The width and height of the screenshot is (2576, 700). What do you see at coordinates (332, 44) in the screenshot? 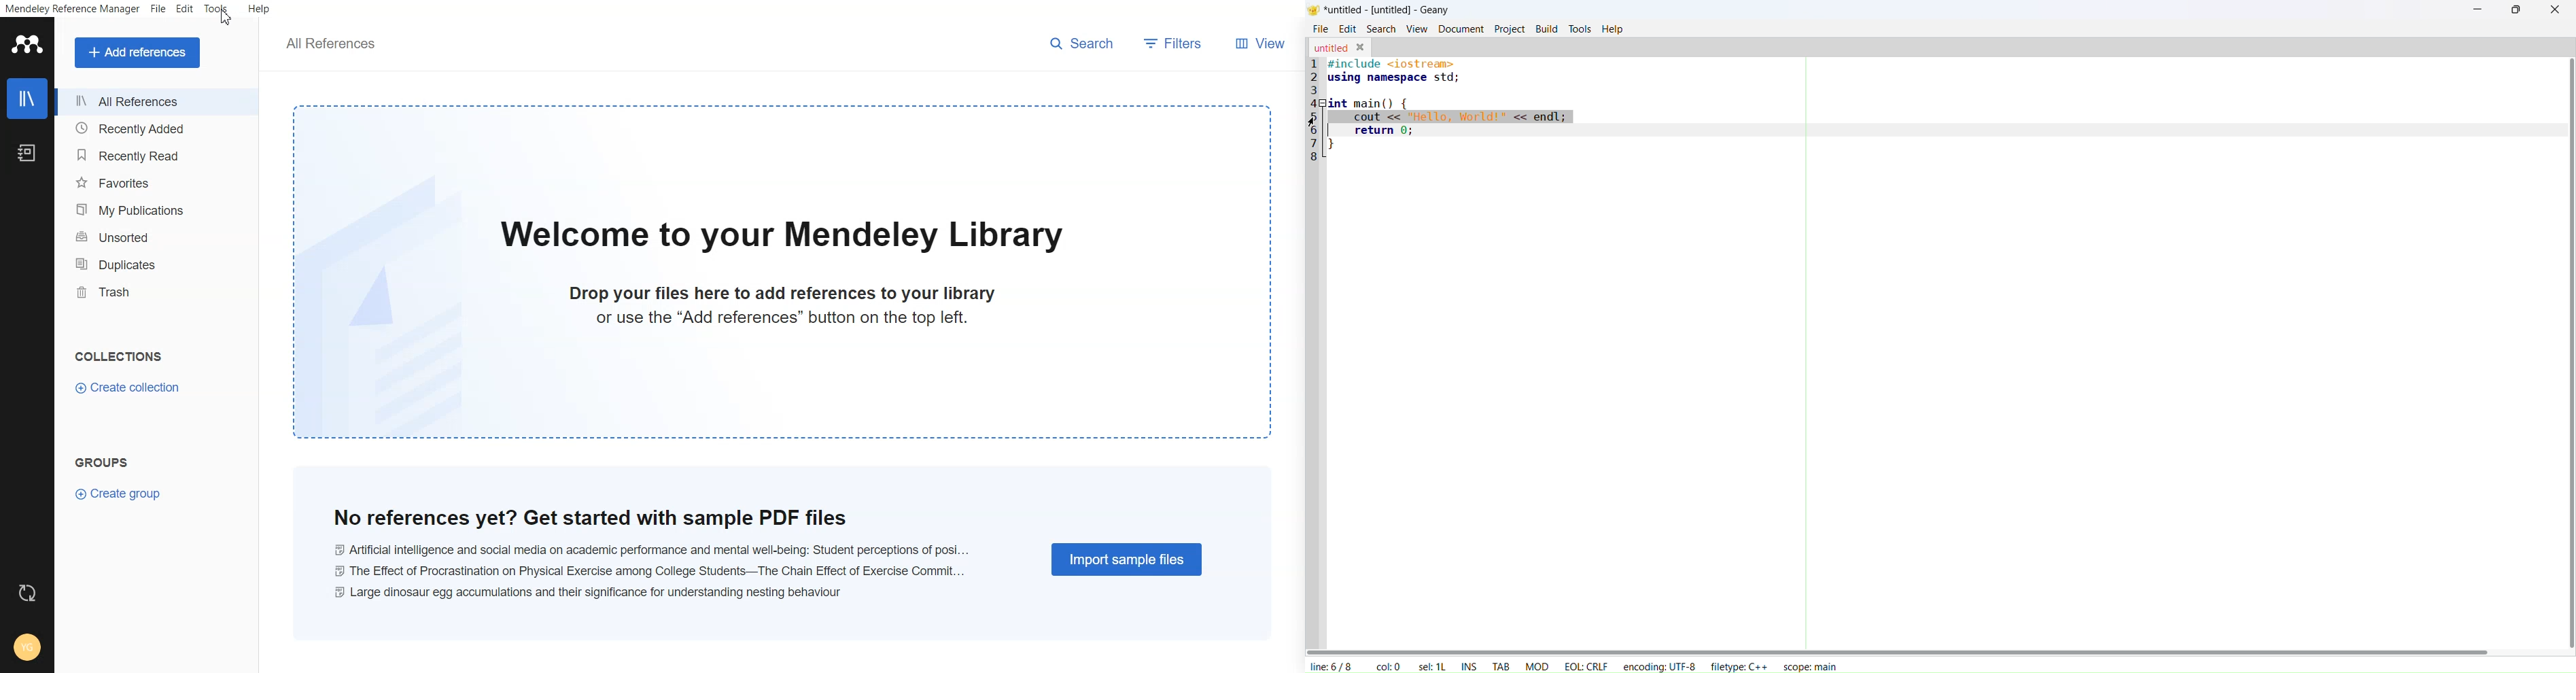
I see `all references` at bounding box center [332, 44].